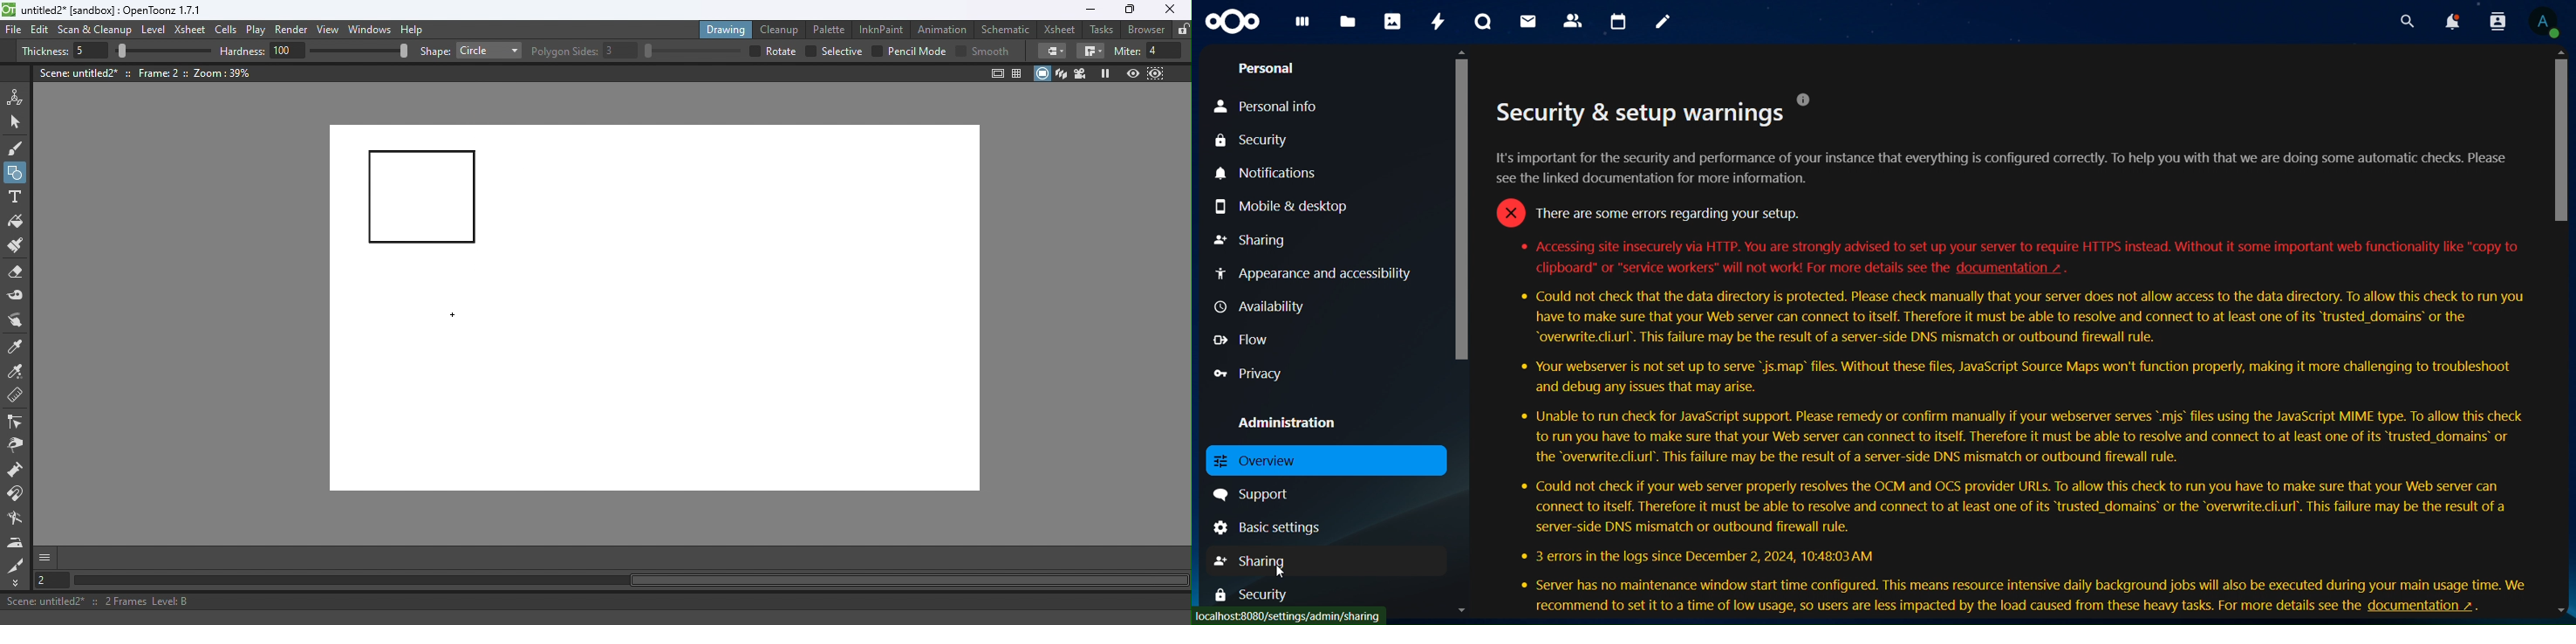 This screenshot has width=2576, height=644. Describe the element at coordinates (1252, 494) in the screenshot. I see `support` at that location.